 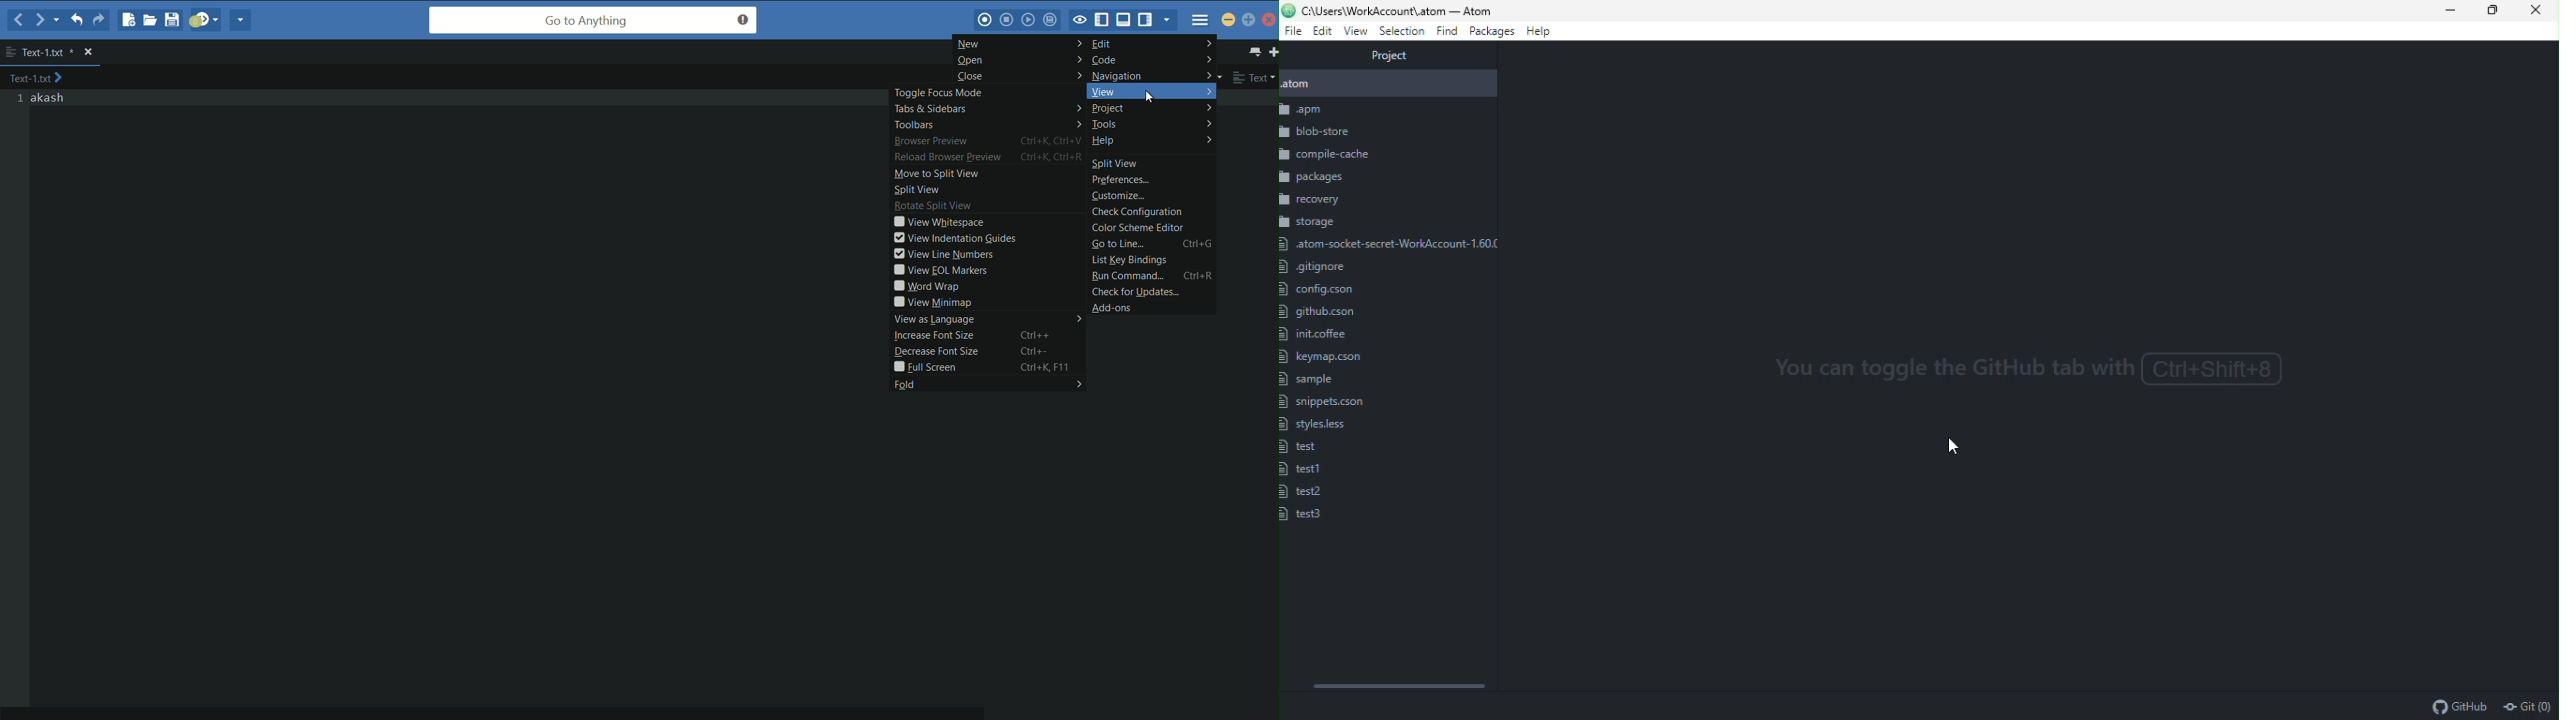 I want to click on full screen, so click(x=989, y=367).